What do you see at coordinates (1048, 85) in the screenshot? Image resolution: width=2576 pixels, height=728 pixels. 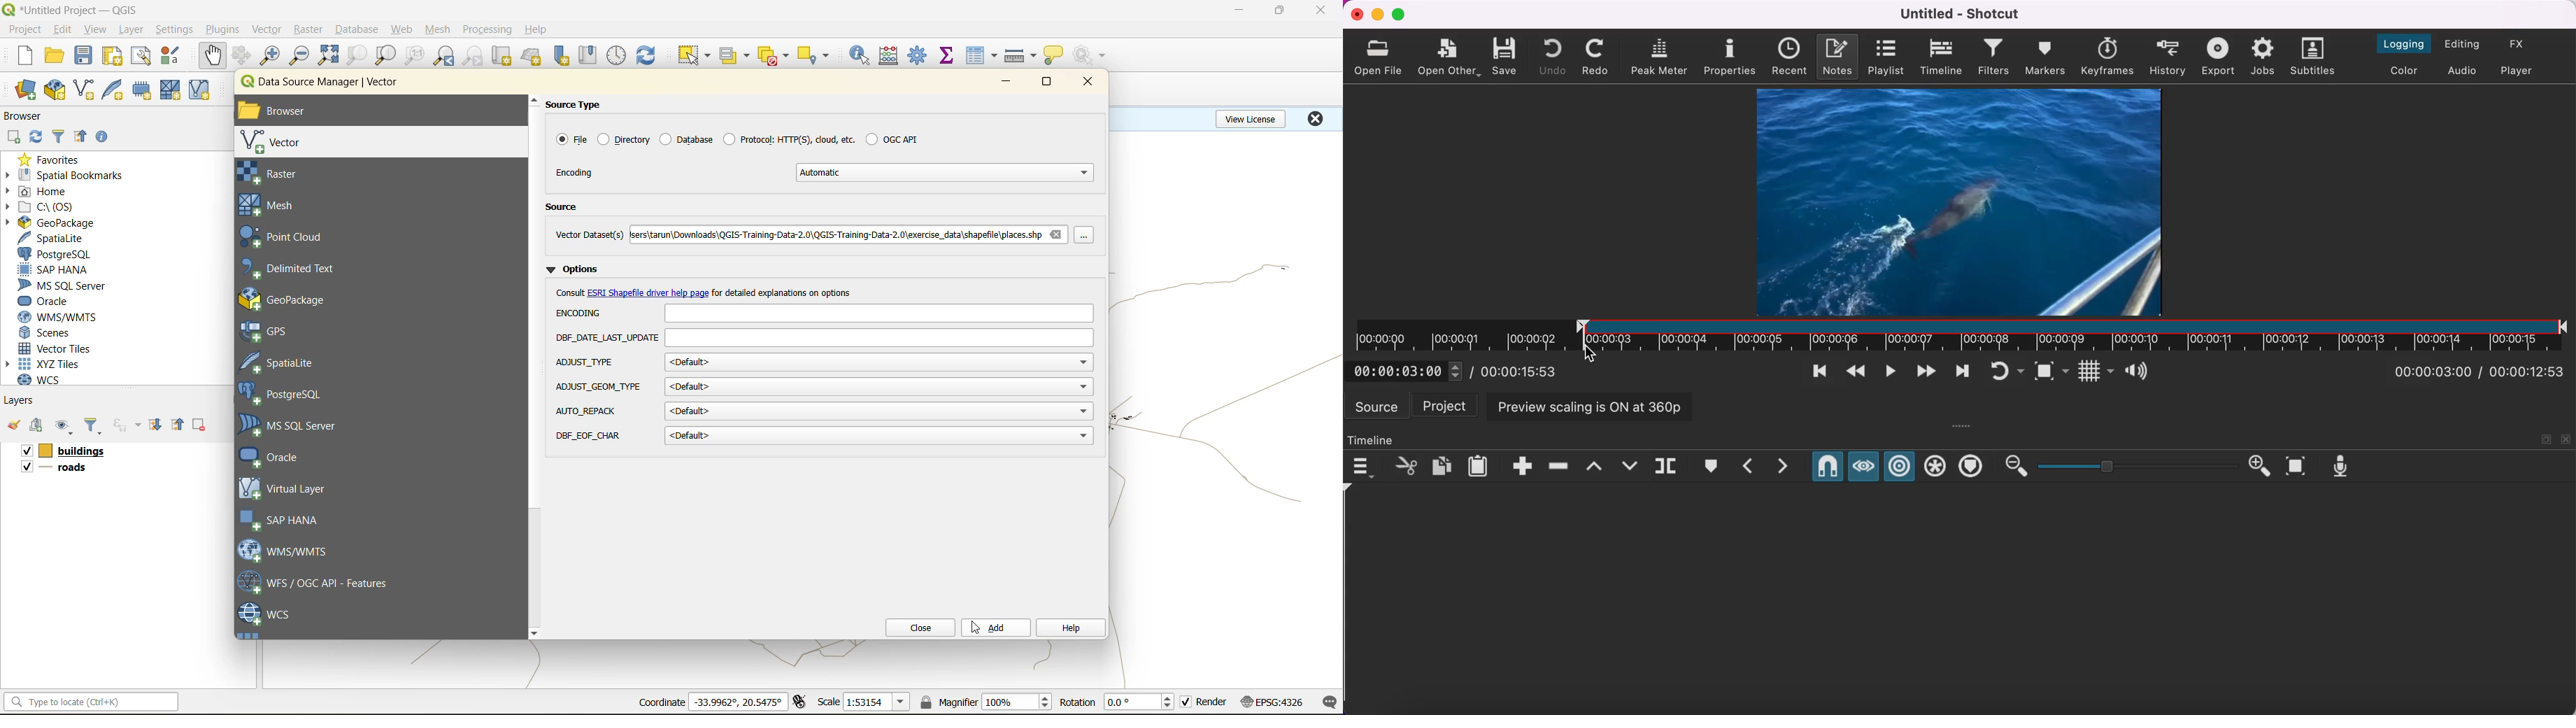 I see `maximize` at bounding box center [1048, 85].